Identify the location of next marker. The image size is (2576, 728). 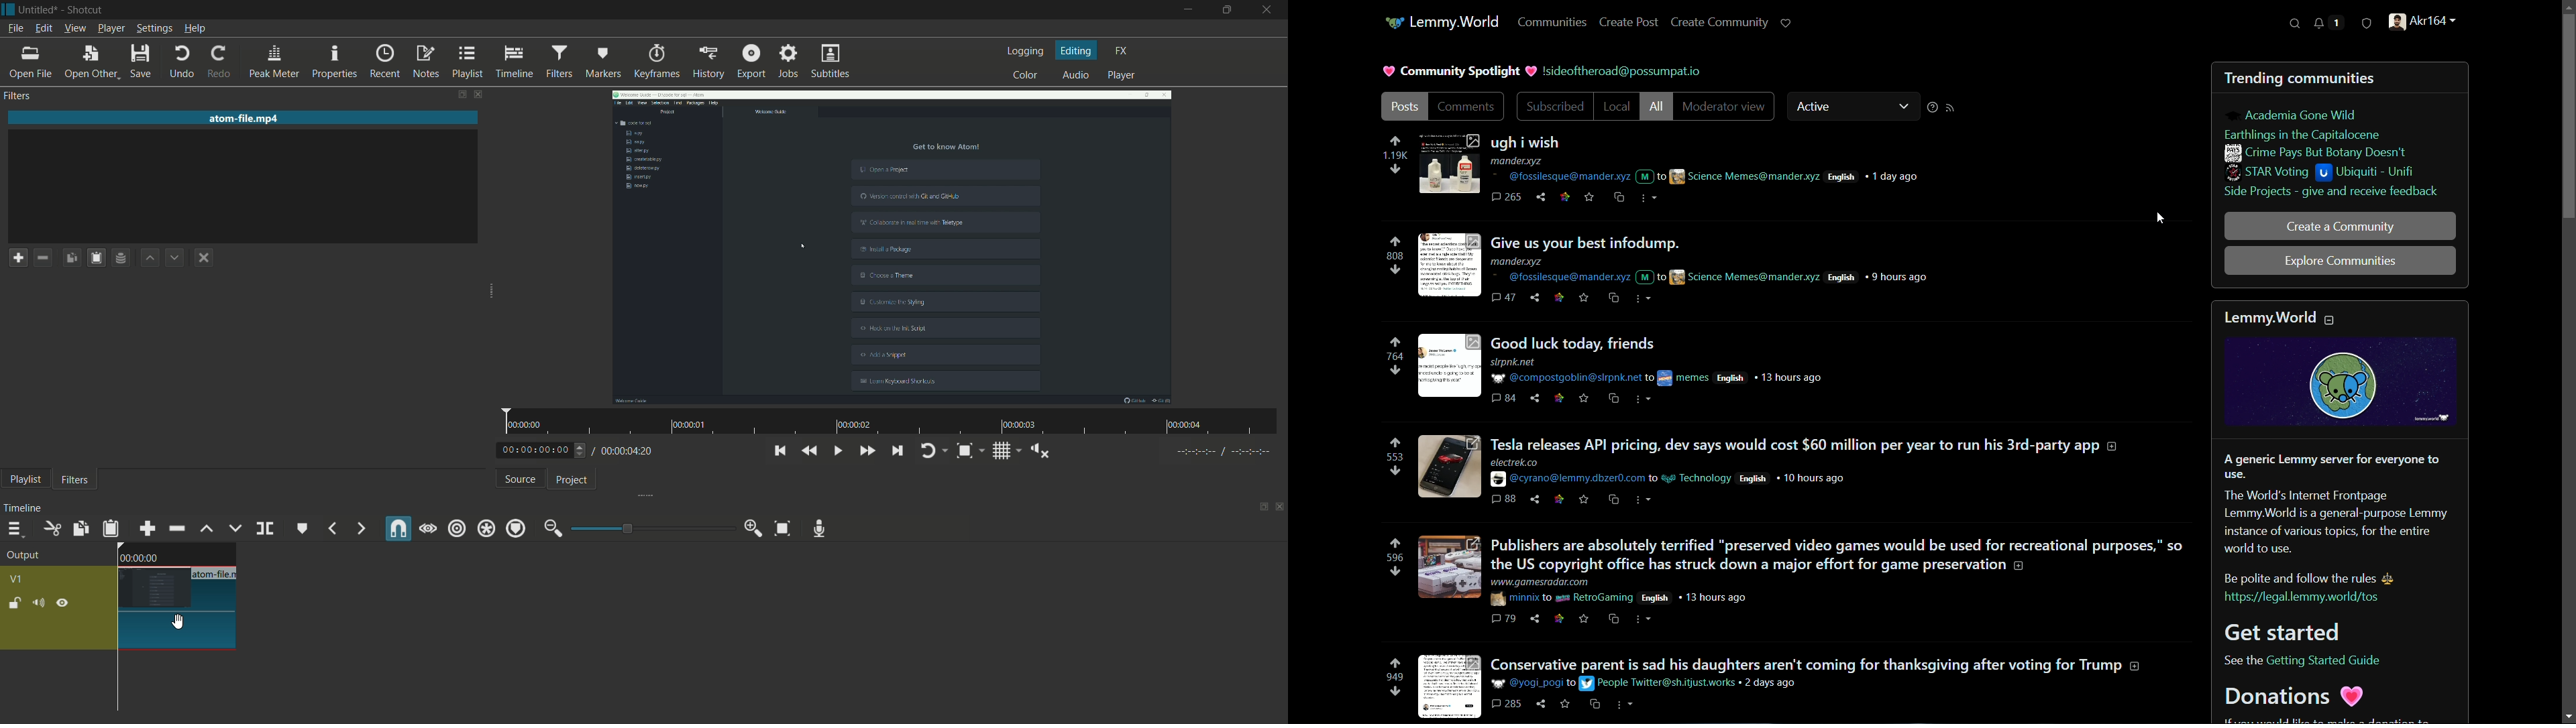
(360, 529).